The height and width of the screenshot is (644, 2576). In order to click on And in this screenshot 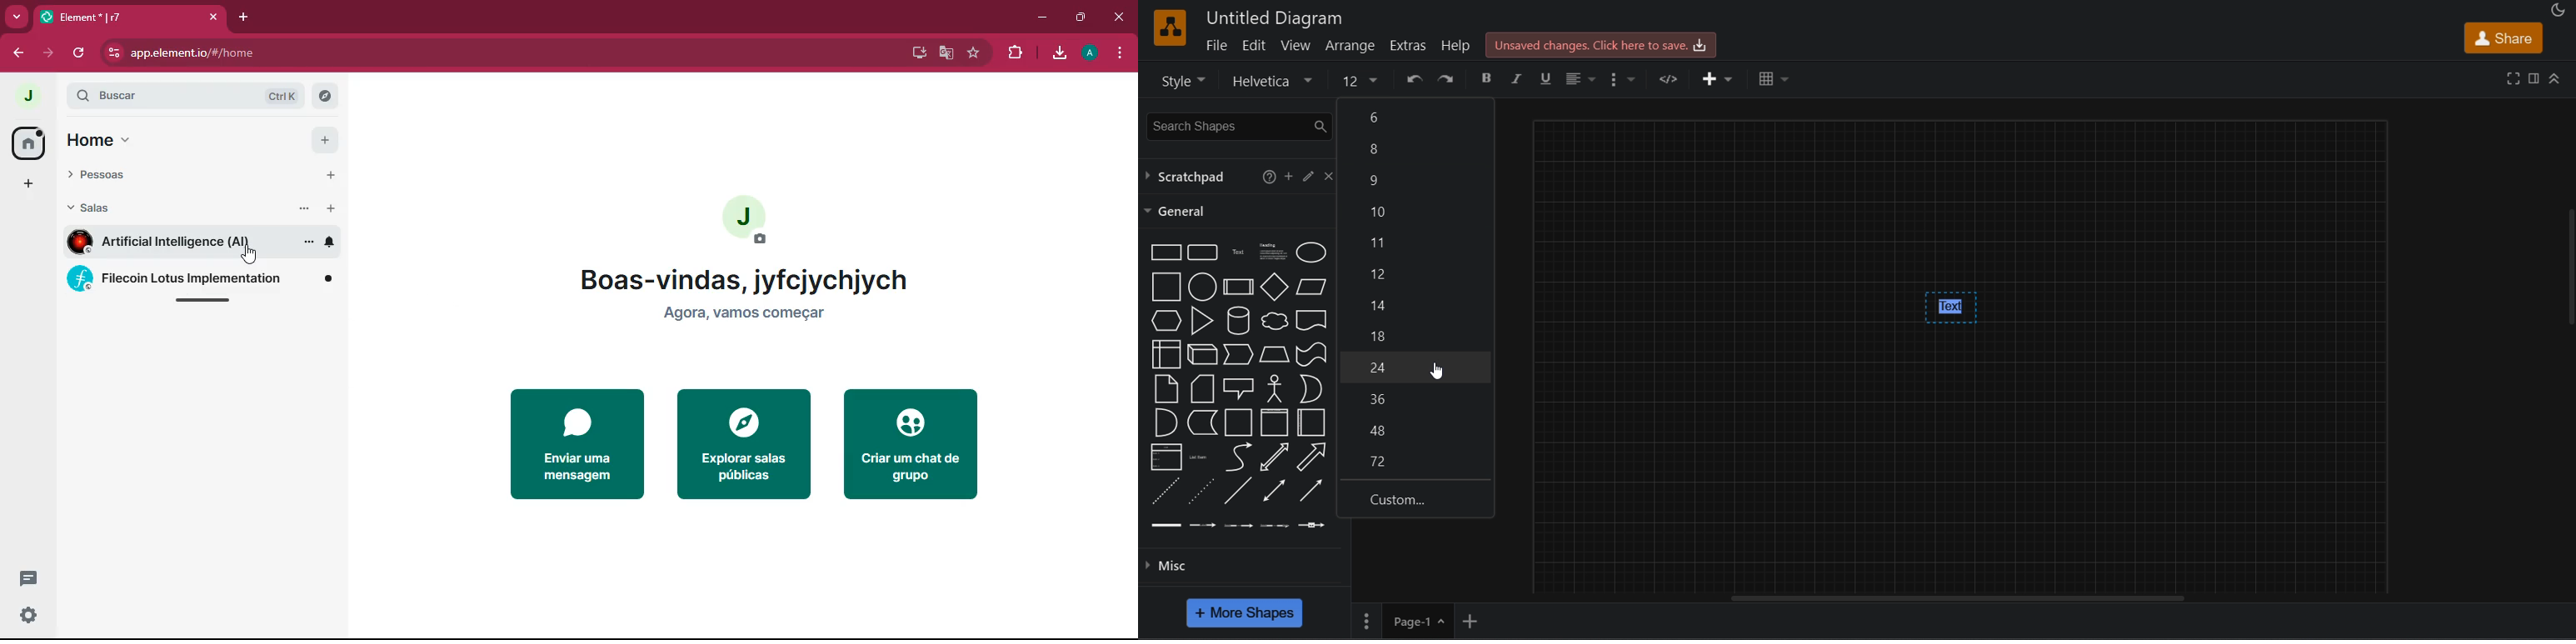, I will do `click(1167, 423)`.